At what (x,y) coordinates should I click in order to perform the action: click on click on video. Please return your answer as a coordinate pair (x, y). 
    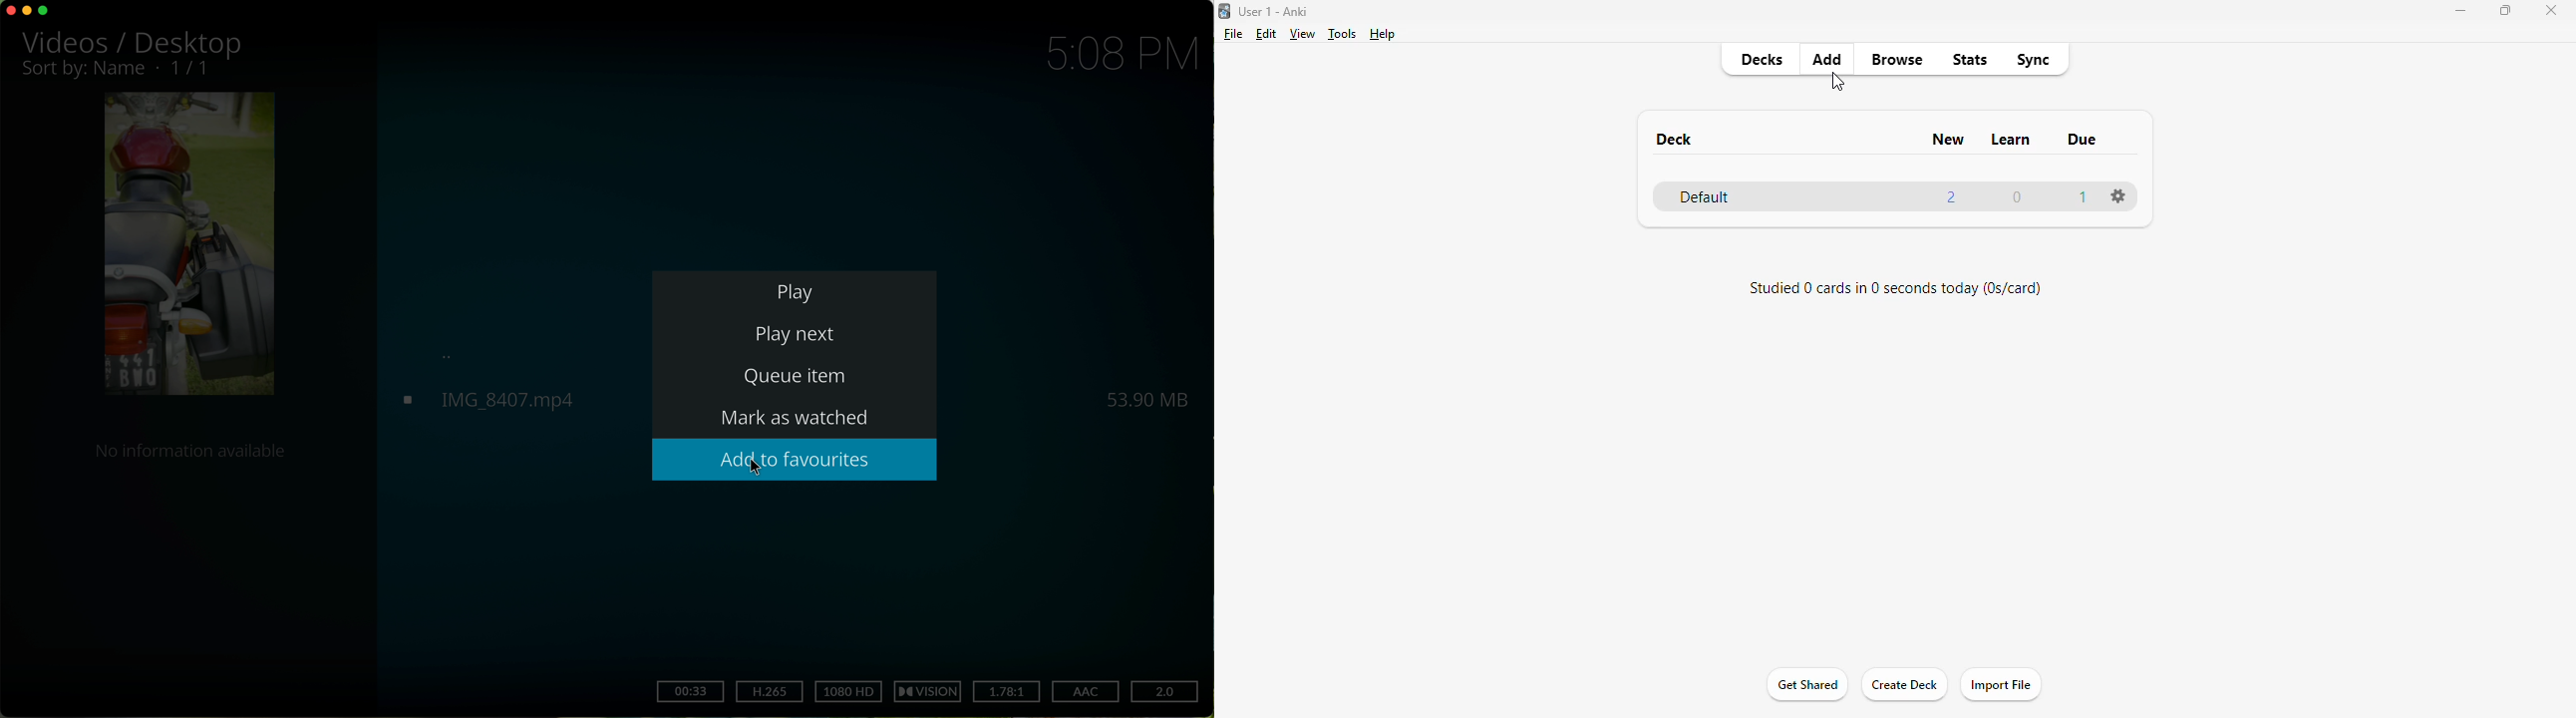
    Looking at the image, I should click on (519, 401).